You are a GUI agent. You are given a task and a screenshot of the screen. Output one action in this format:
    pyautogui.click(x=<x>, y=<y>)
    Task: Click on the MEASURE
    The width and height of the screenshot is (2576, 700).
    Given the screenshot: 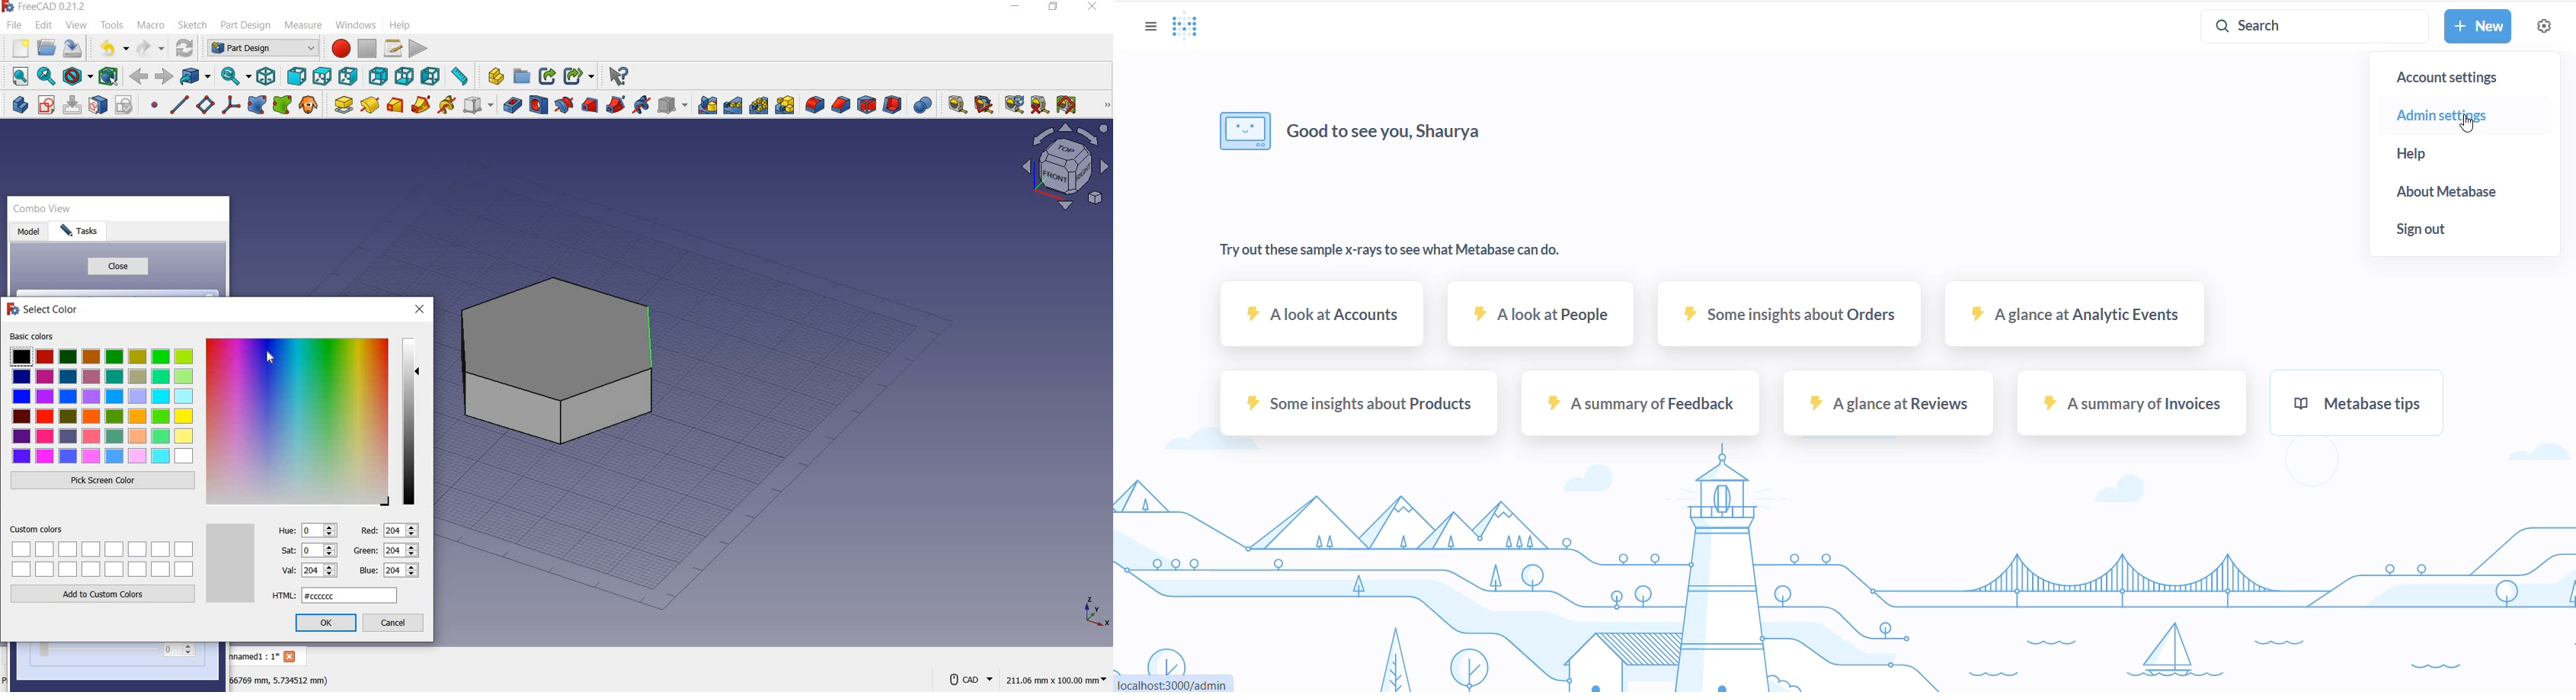 What is the action you would take?
    pyautogui.click(x=1105, y=106)
    